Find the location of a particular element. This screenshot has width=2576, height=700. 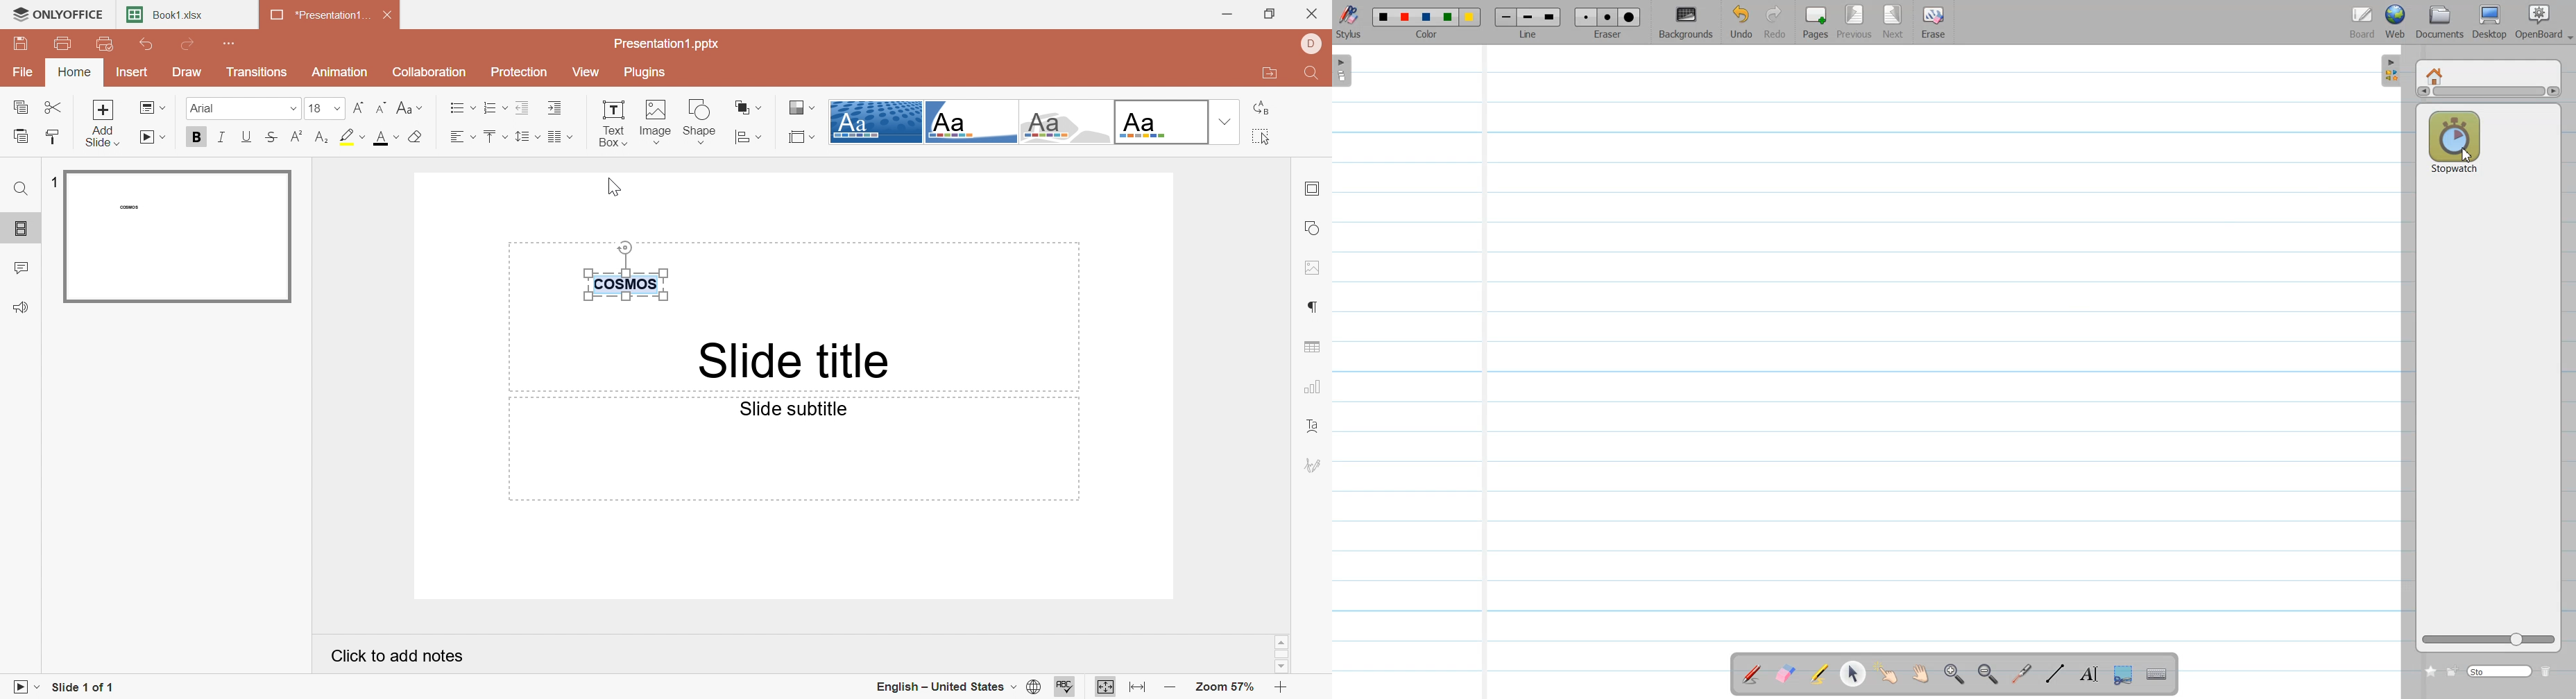

18 is located at coordinates (325, 110).